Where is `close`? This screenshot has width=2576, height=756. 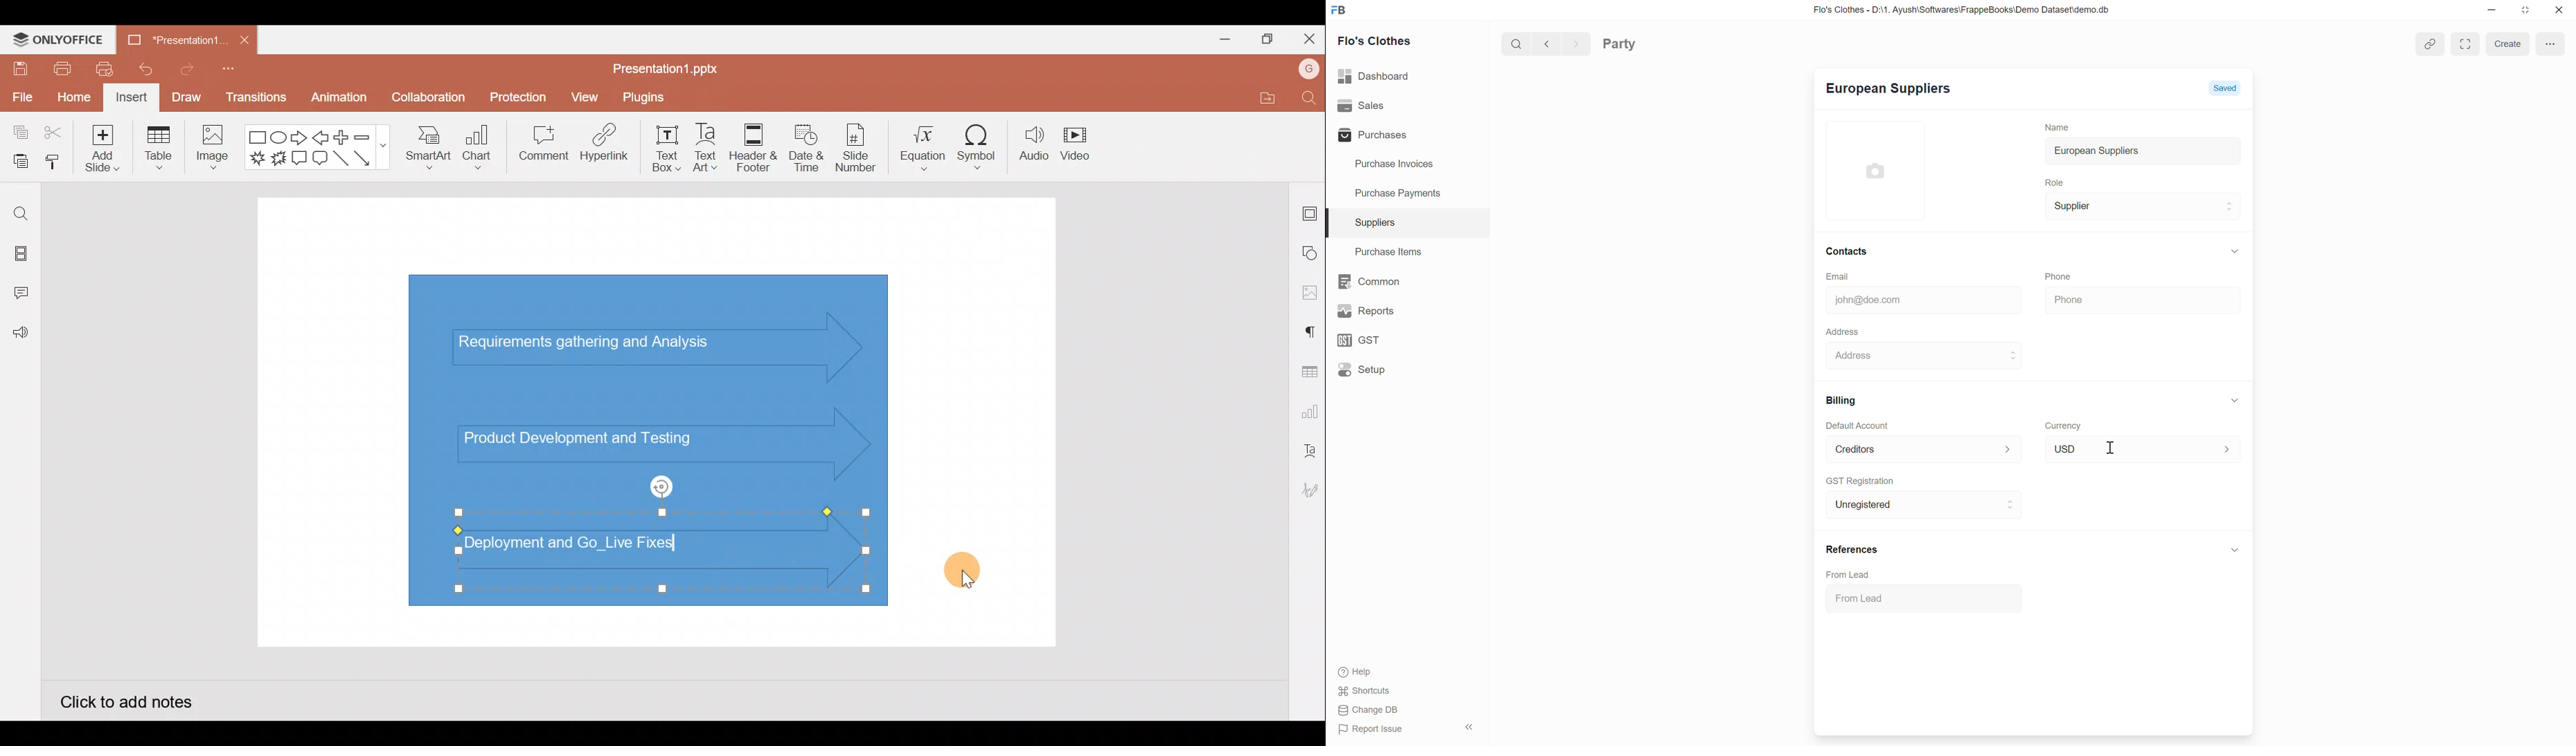 close is located at coordinates (2559, 12).